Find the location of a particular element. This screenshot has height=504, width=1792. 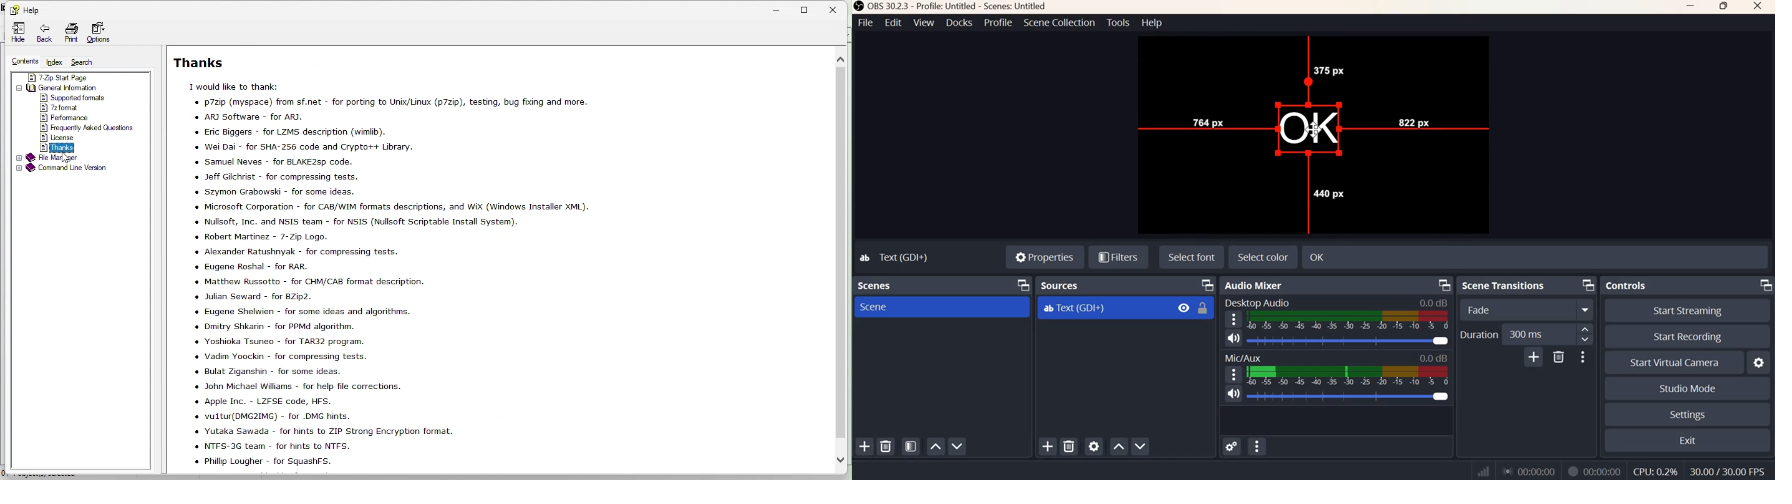

Start recording is located at coordinates (1688, 337).